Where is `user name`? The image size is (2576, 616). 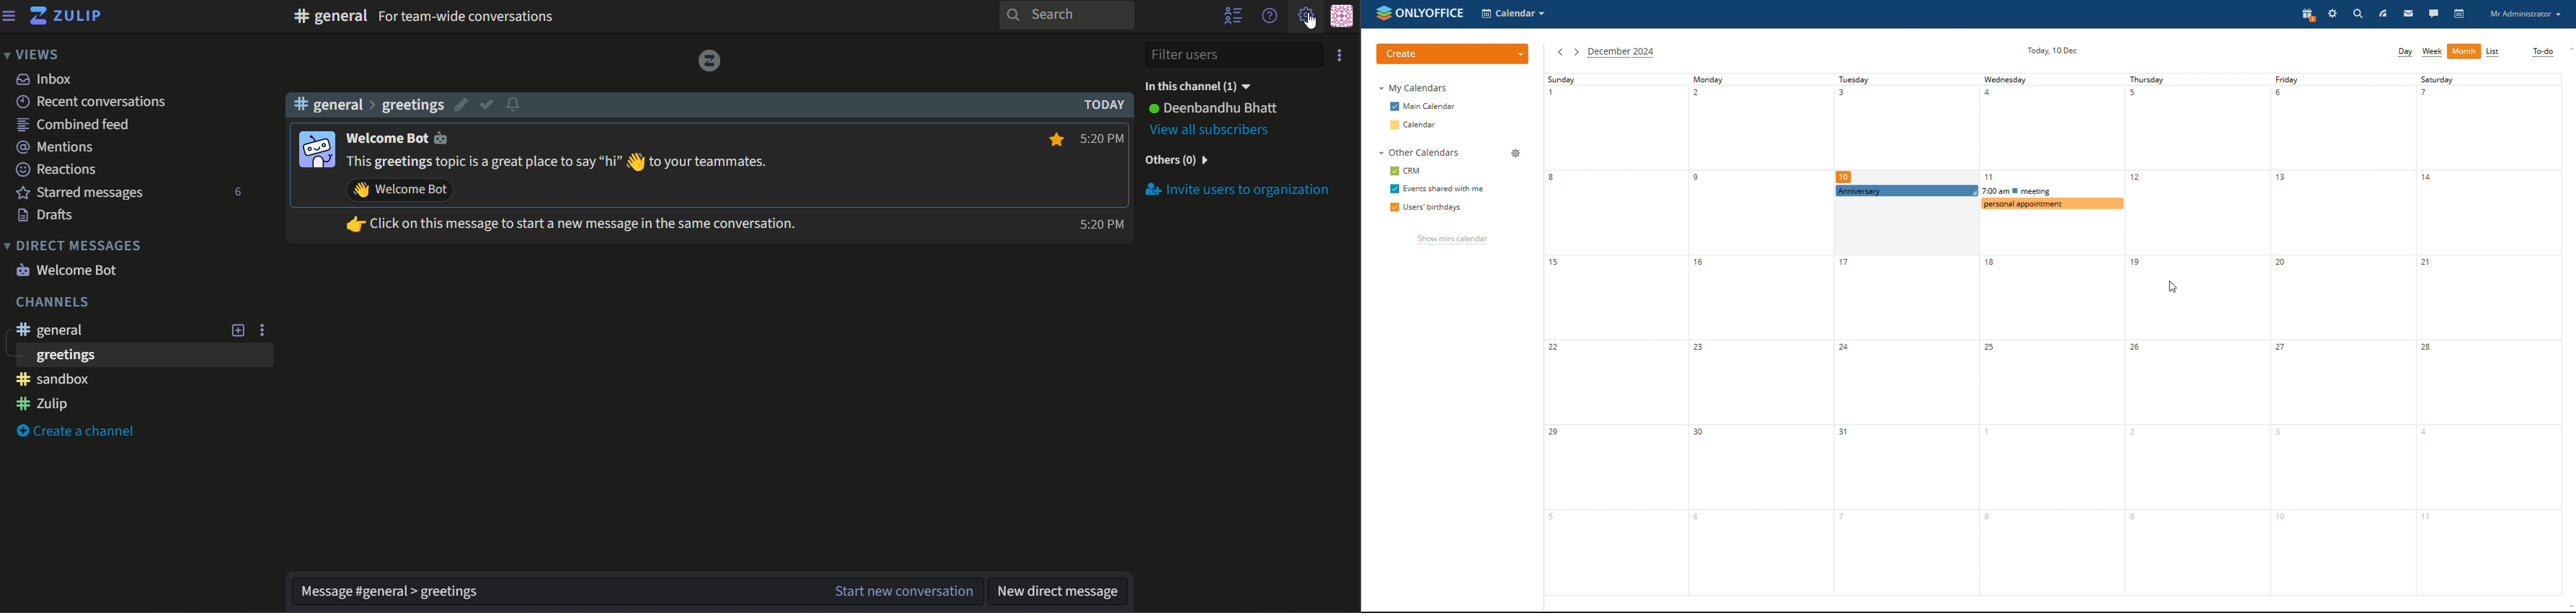
user name is located at coordinates (405, 138).